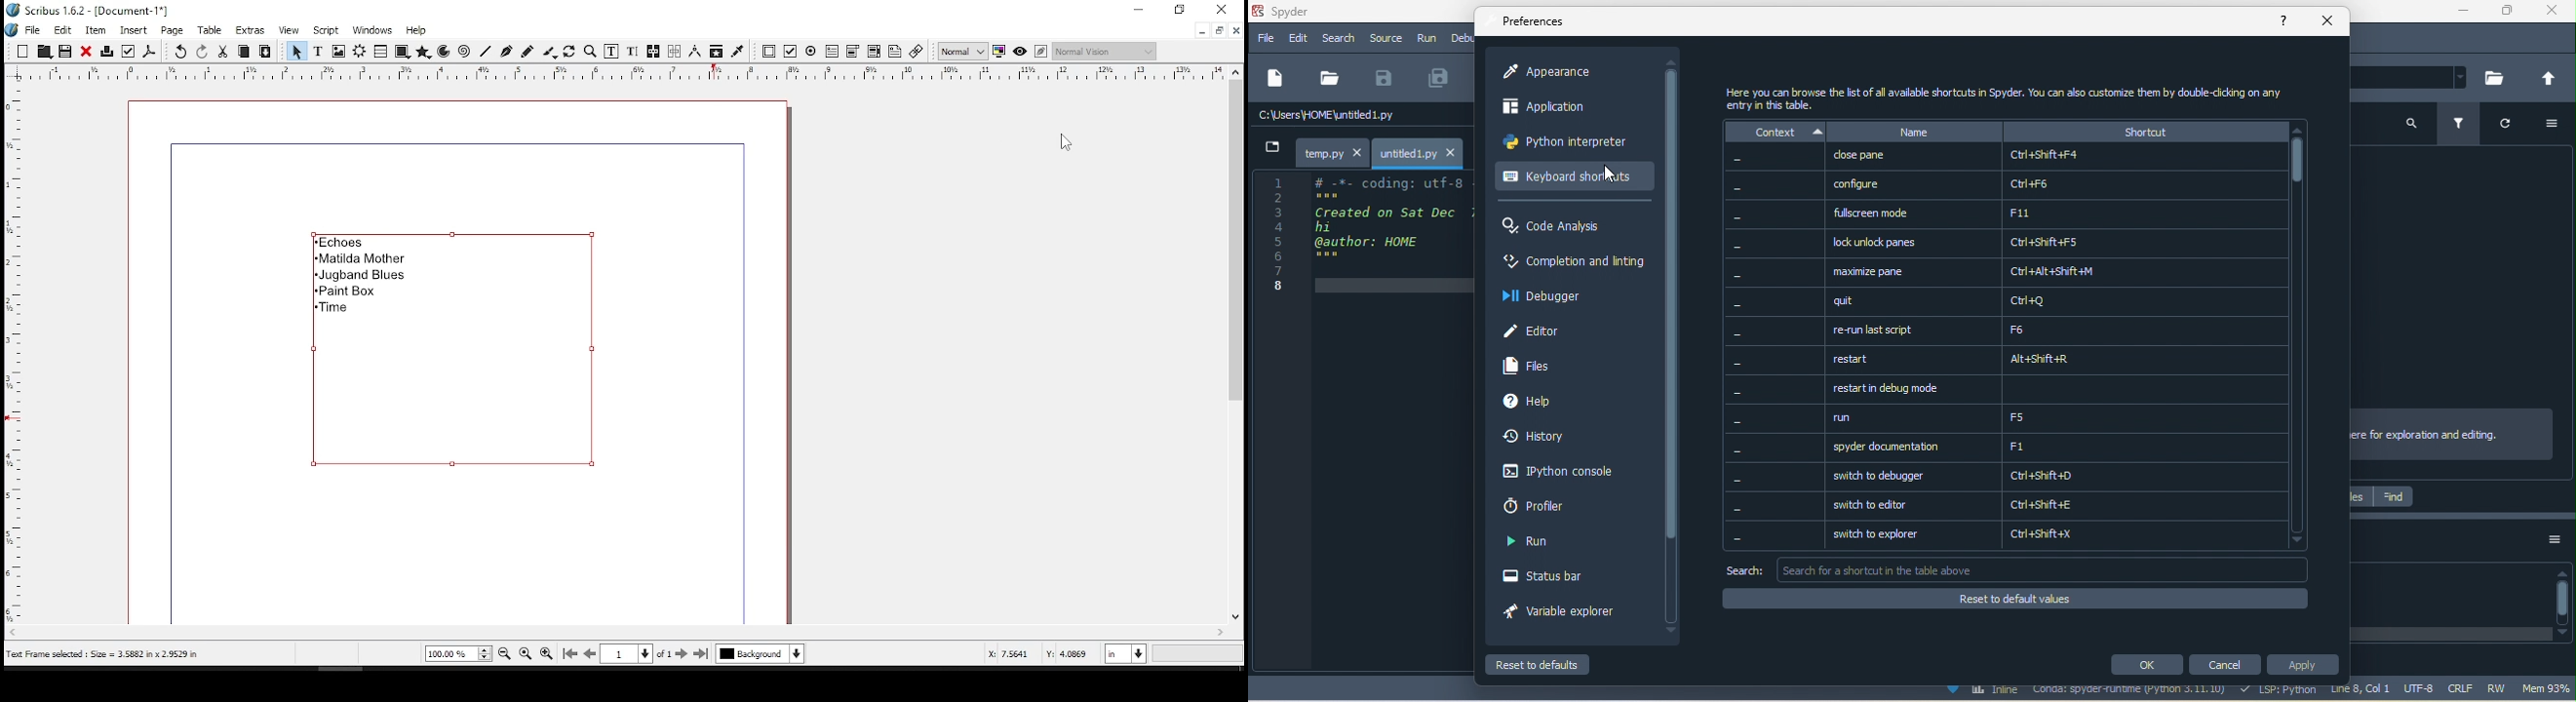 The height and width of the screenshot is (728, 2576). What do you see at coordinates (811, 52) in the screenshot?
I see `PDF radio button` at bounding box center [811, 52].